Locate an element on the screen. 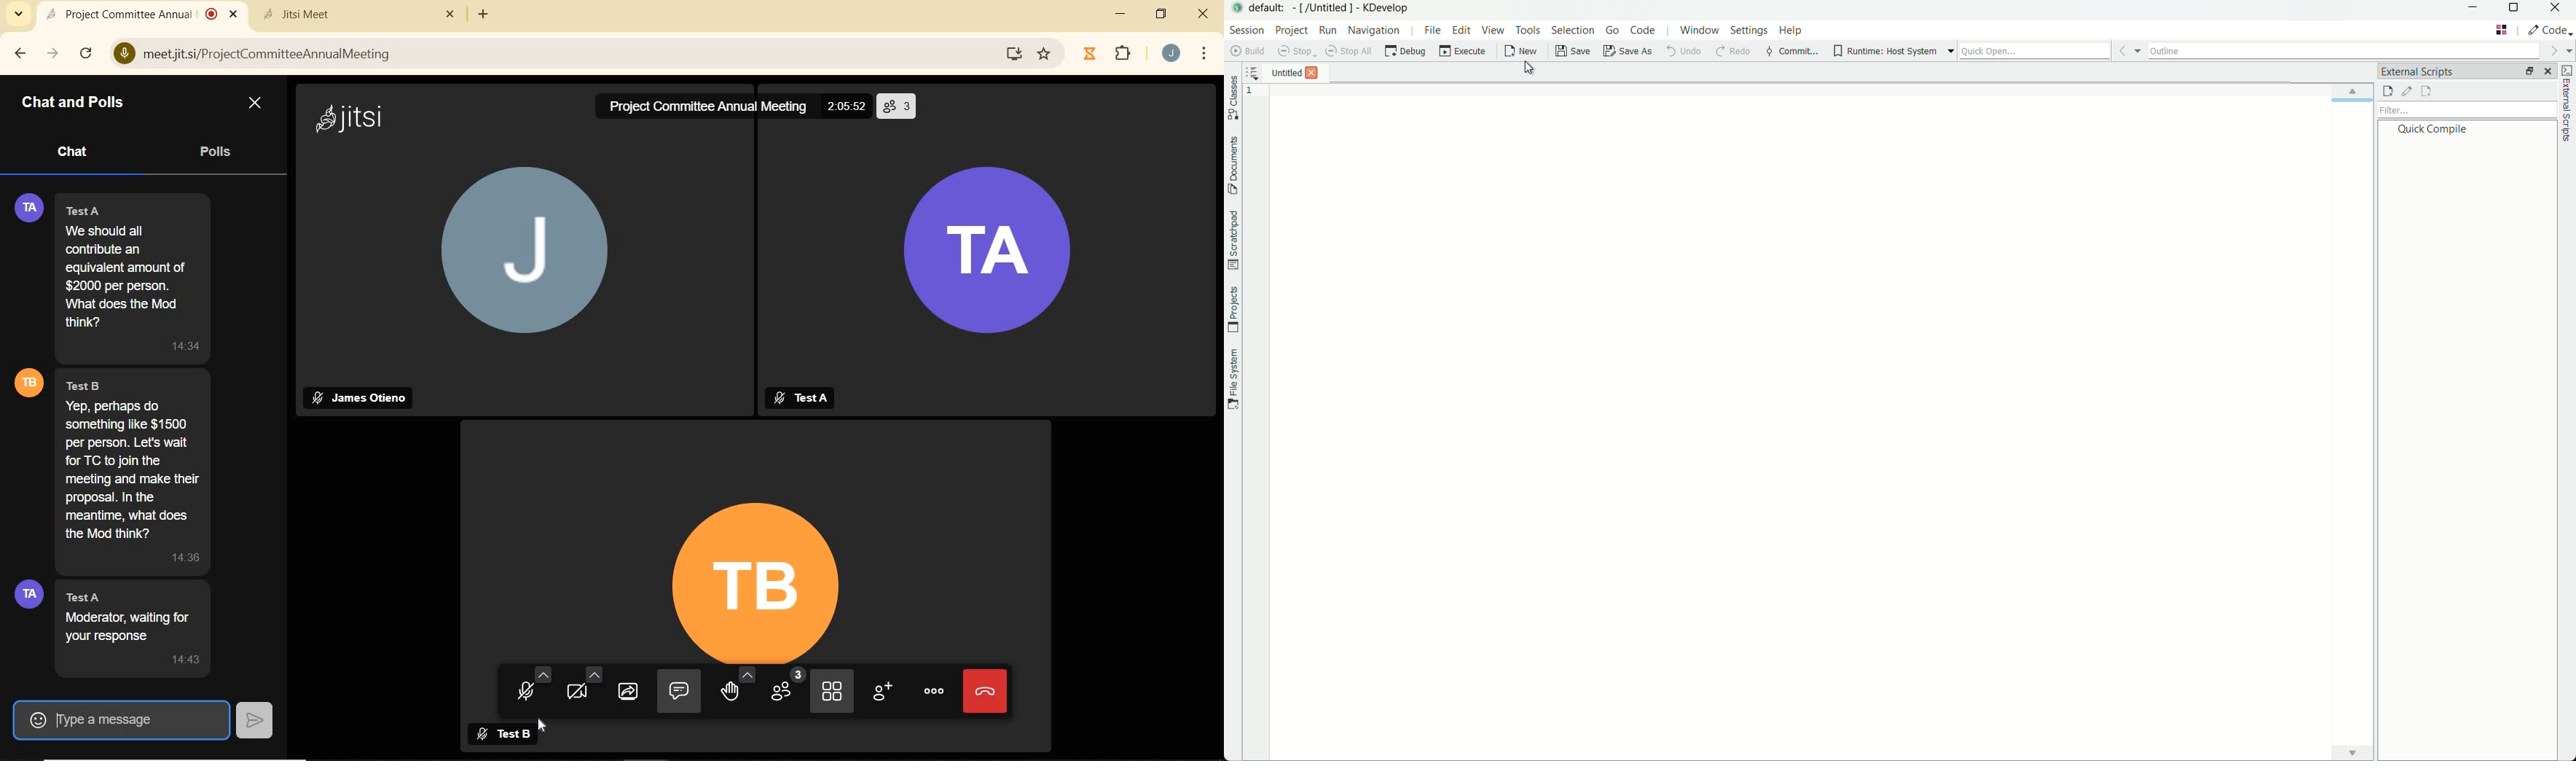 Image resolution: width=2576 pixels, height=784 pixels. Google Meet install is located at coordinates (1008, 55).